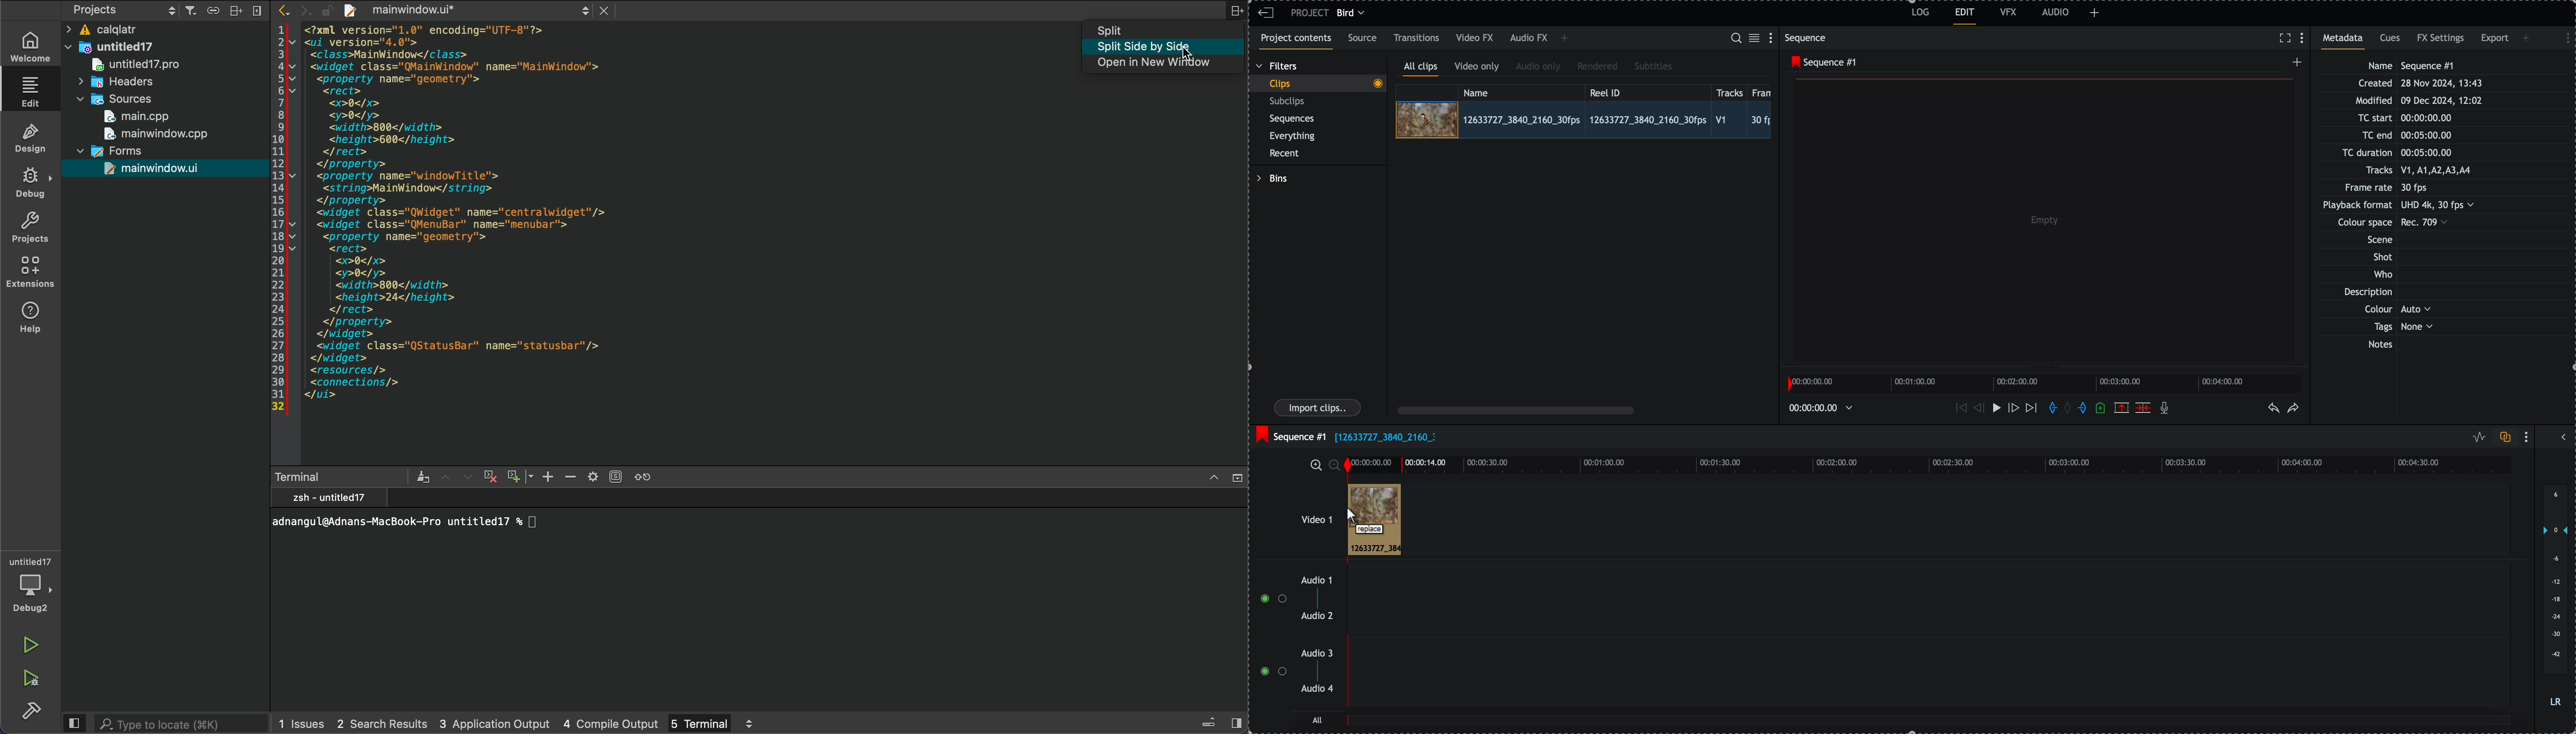 This screenshot has height=756, width=2576. Describe the element at coordinates (1365, 520) in the screenshot. I see `mouse up` at that location.